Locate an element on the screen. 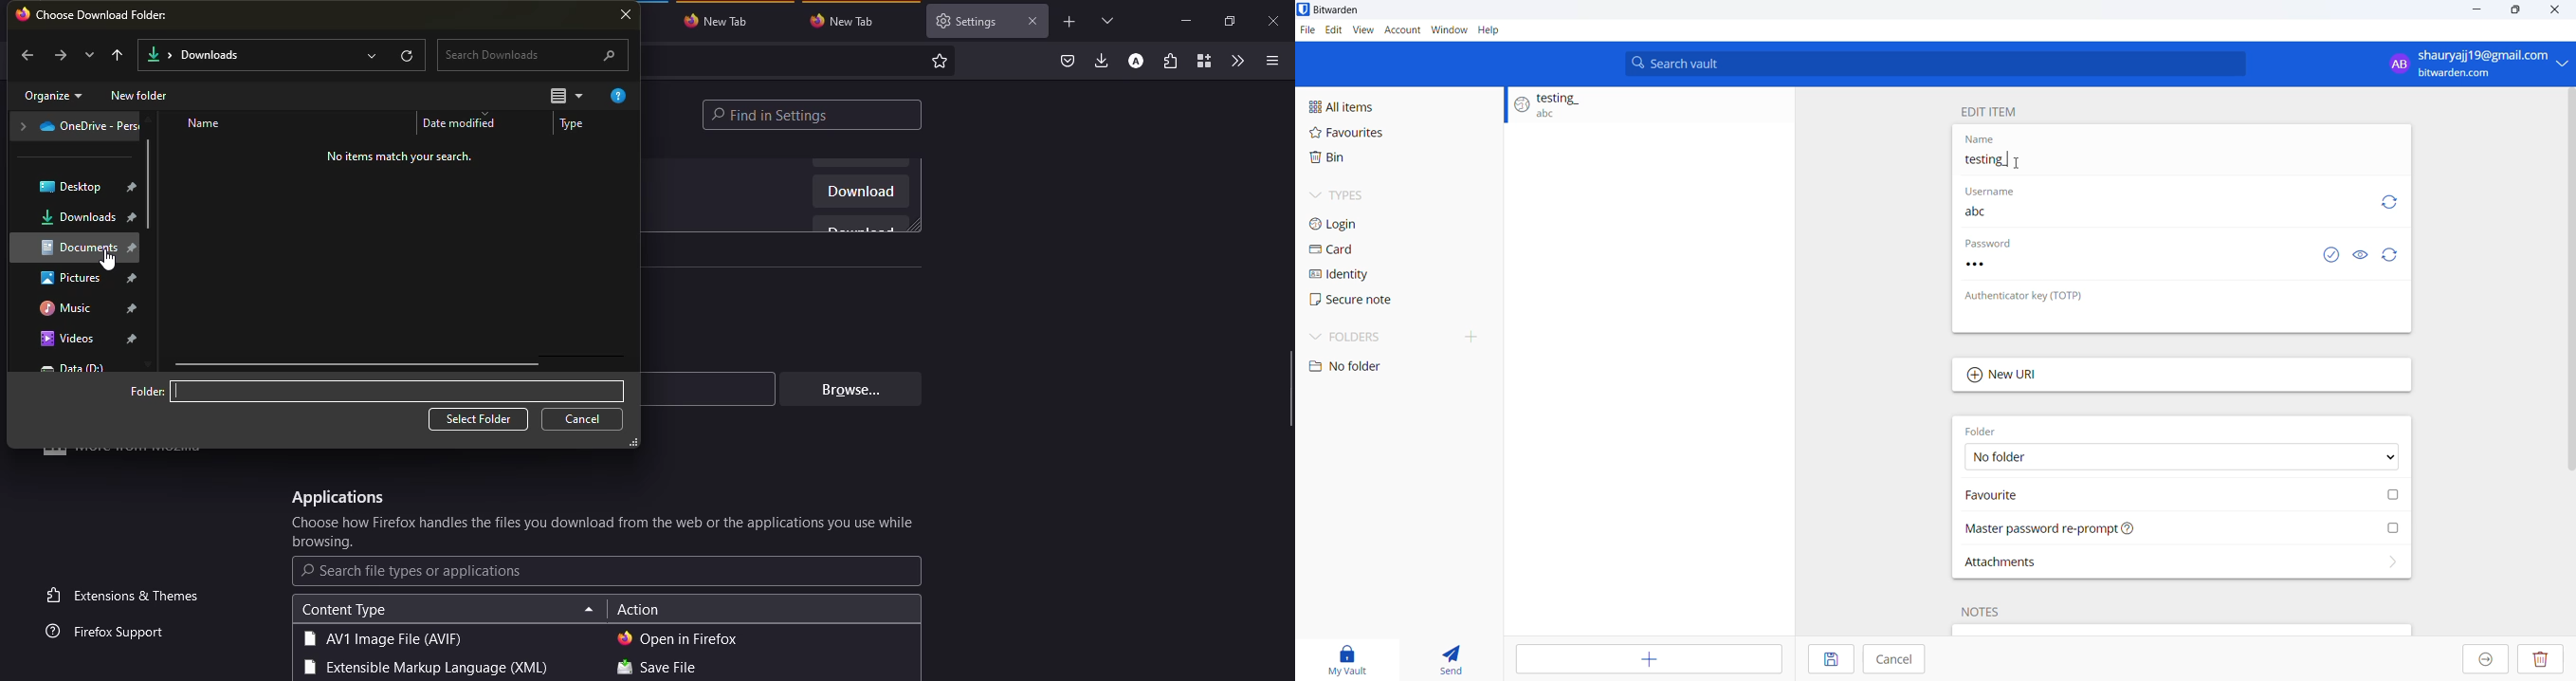 Image resolution: width=2576 pixels, height=700 pixels. location is located at coordinates (79, 218).